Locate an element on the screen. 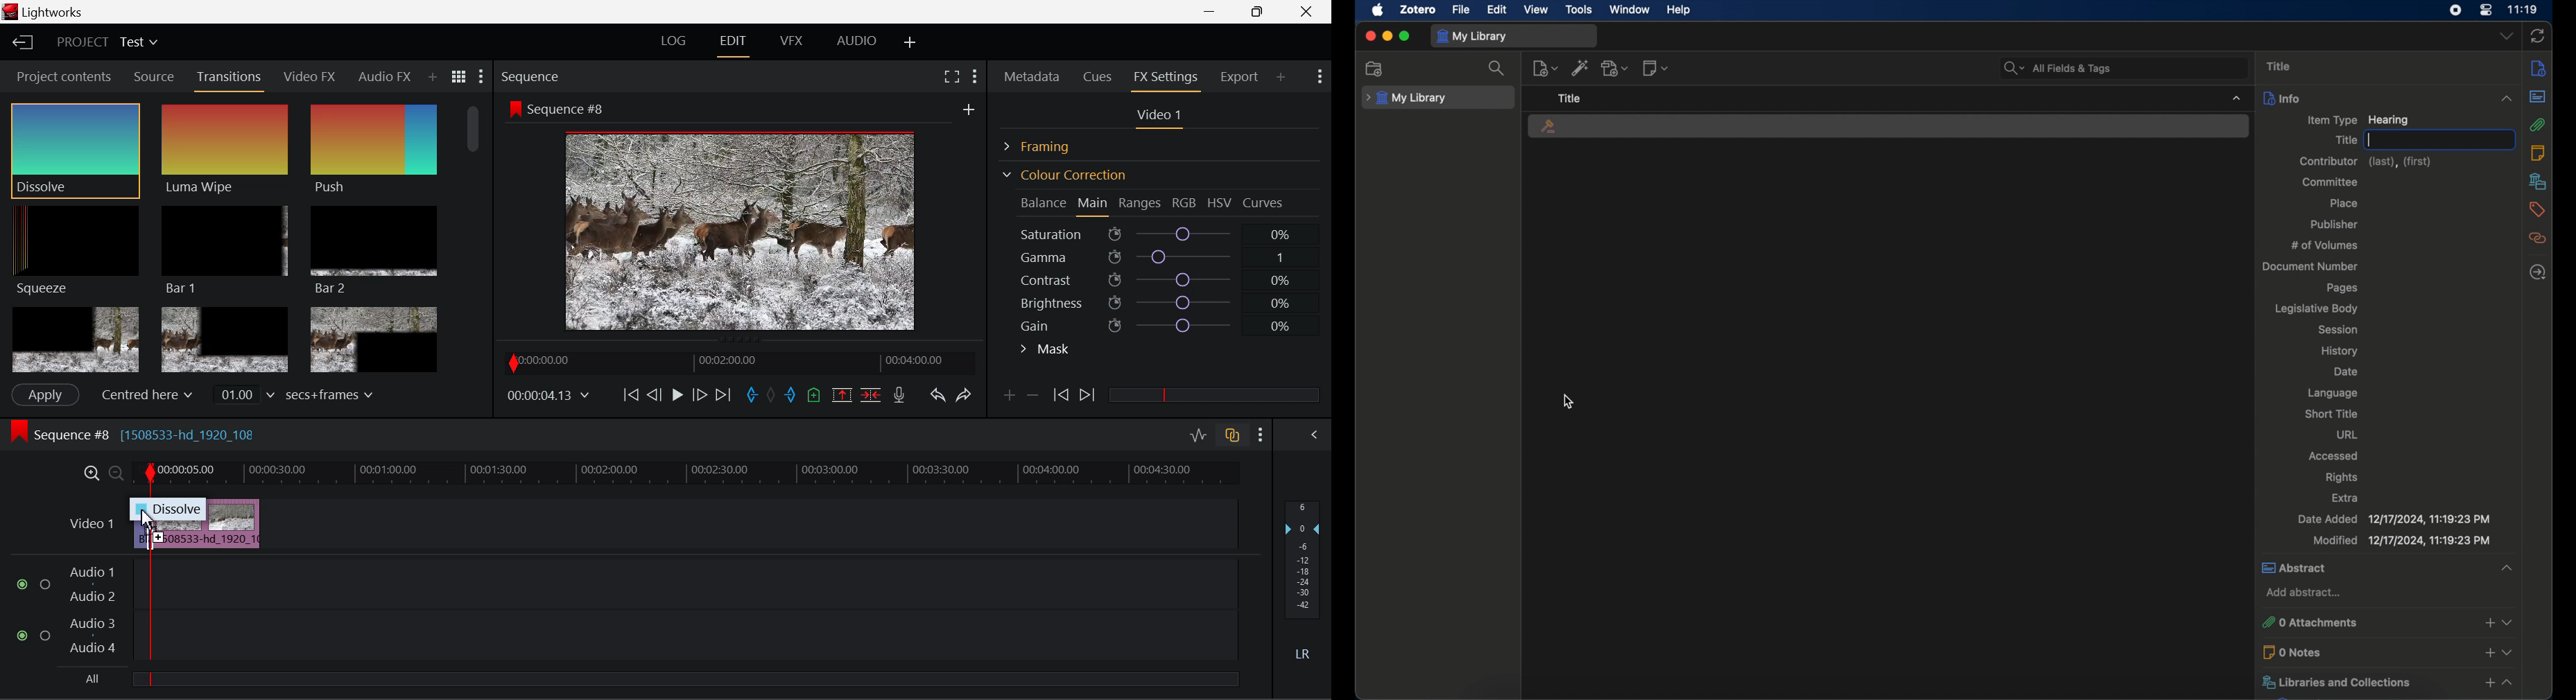 Image resolution: width=2576 pixels, height=700 pixels. pages is located at coordinates (2344, 288).